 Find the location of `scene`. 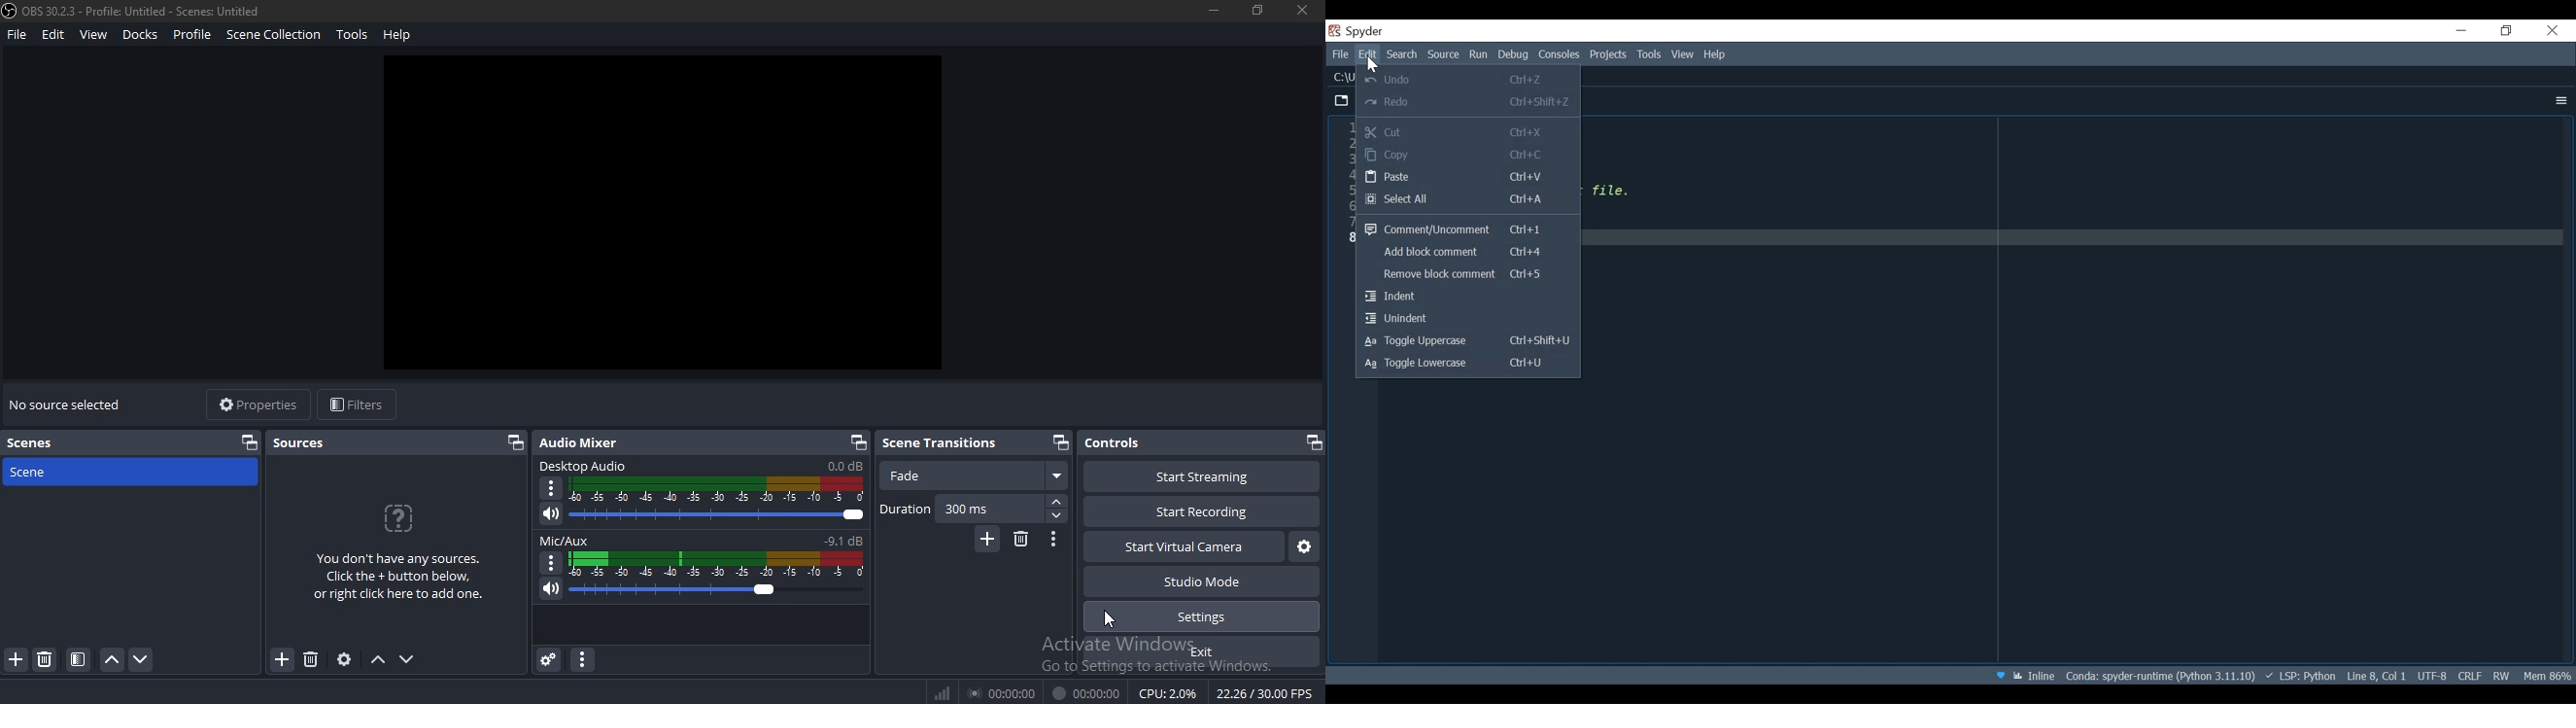

scene is located at coordinates (62, 471).